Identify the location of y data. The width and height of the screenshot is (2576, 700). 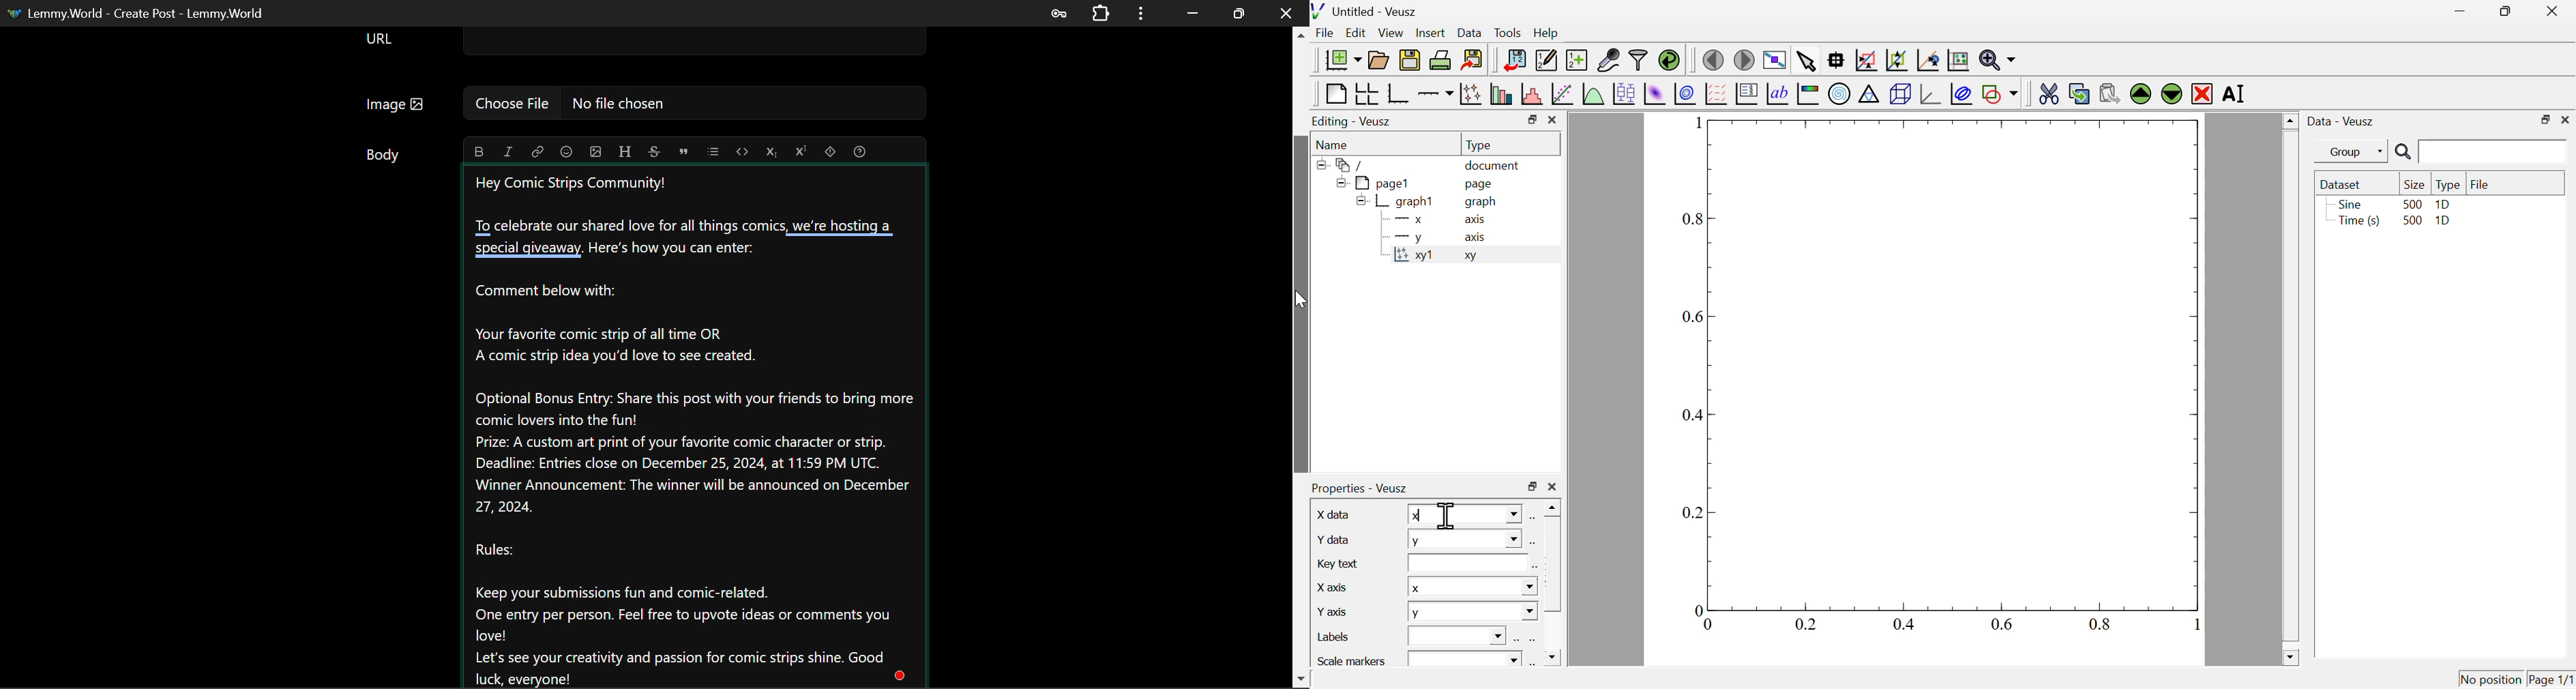
(1334, 539).